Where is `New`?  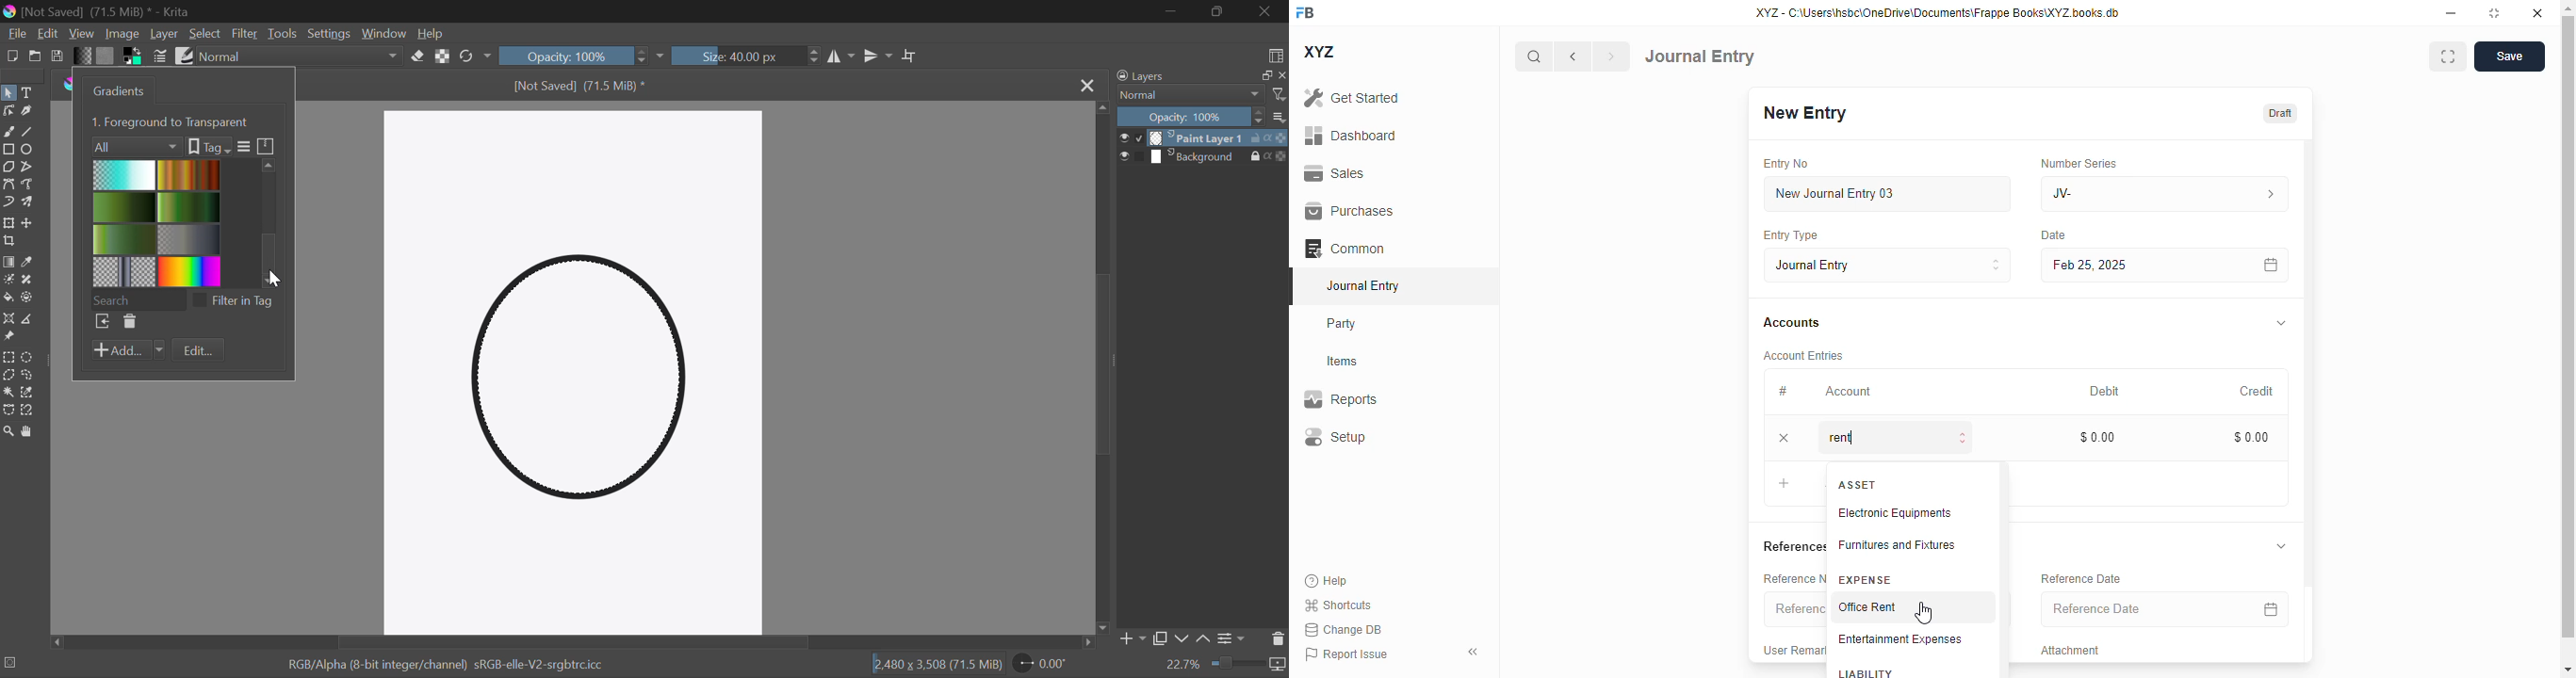
New is located at coordinates (11, 56).